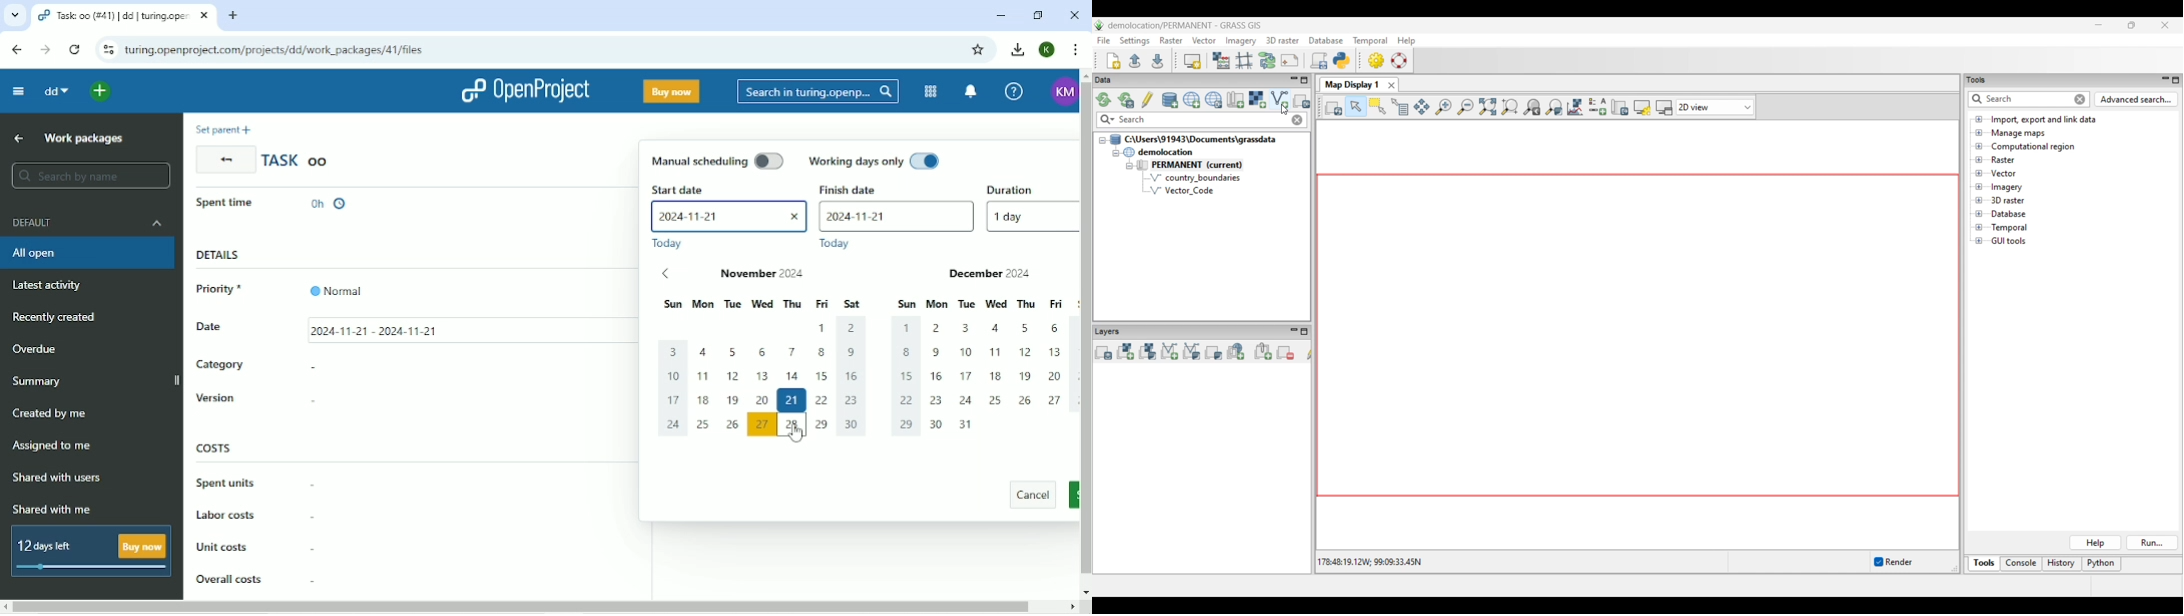 The height and width of the screenshot is (616, 2184). I want to click on dates of december 2024, so click(980, 376).